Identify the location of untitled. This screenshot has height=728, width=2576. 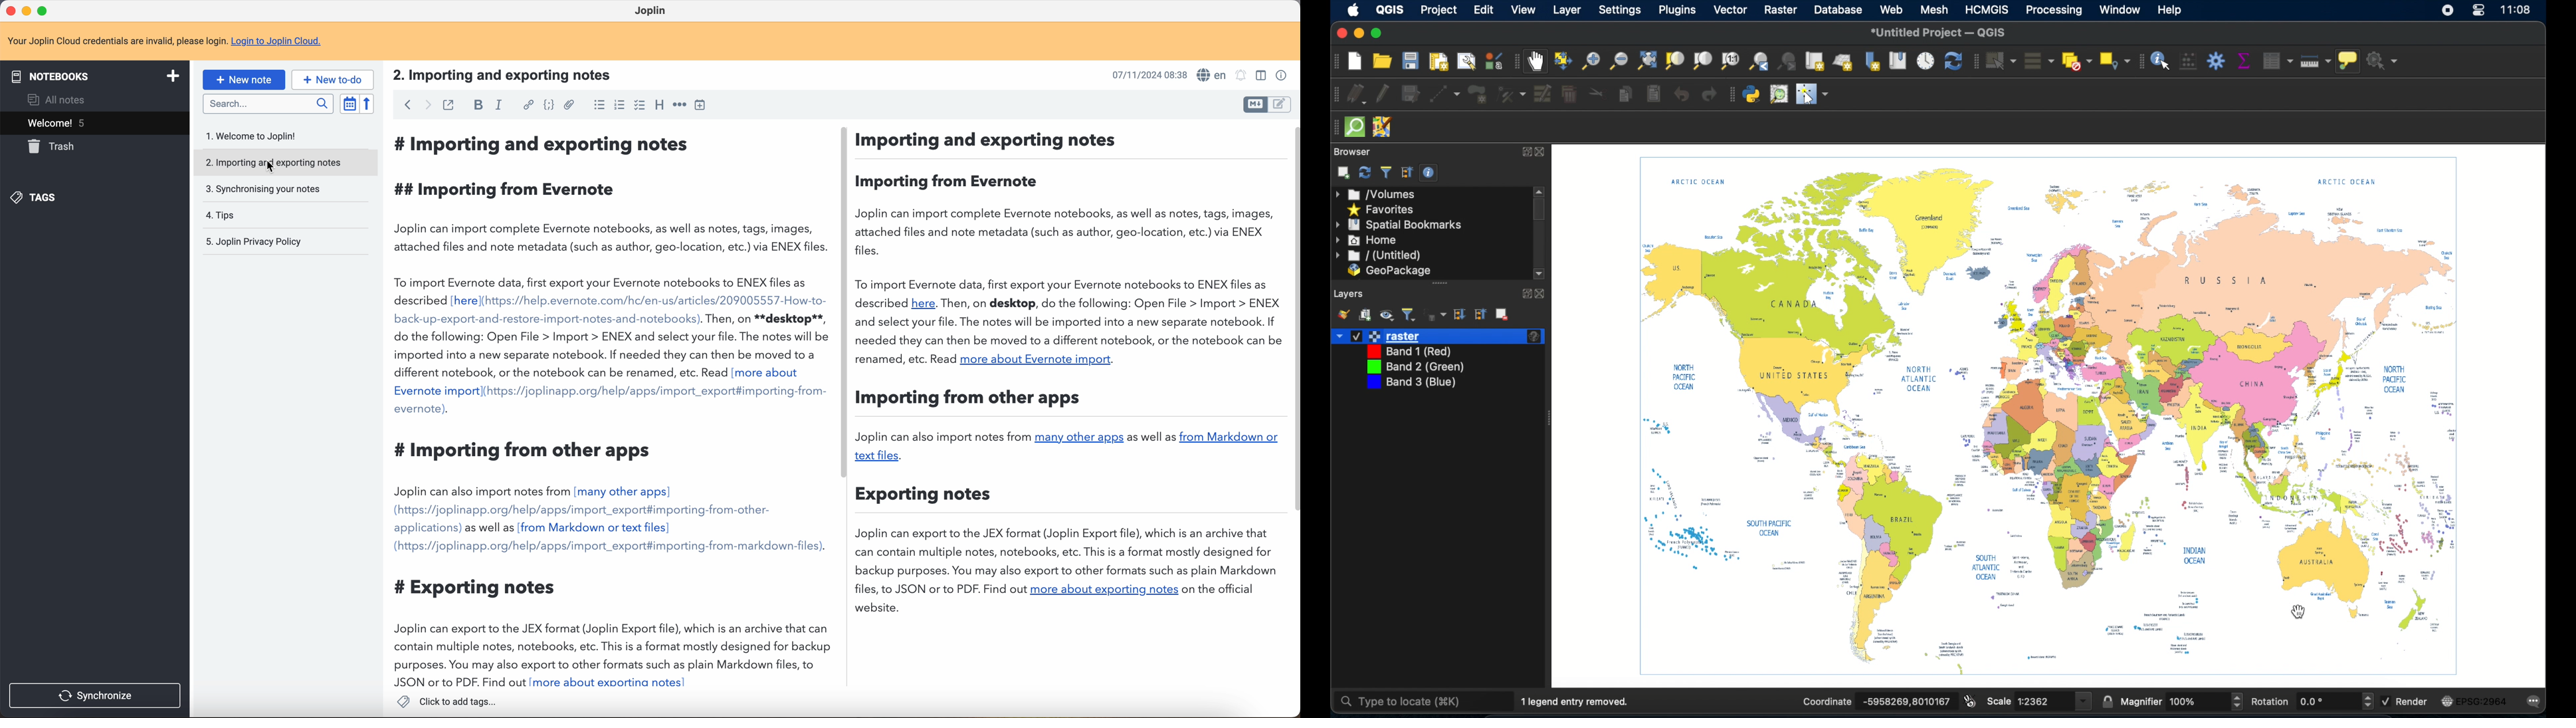
(1377, 256).